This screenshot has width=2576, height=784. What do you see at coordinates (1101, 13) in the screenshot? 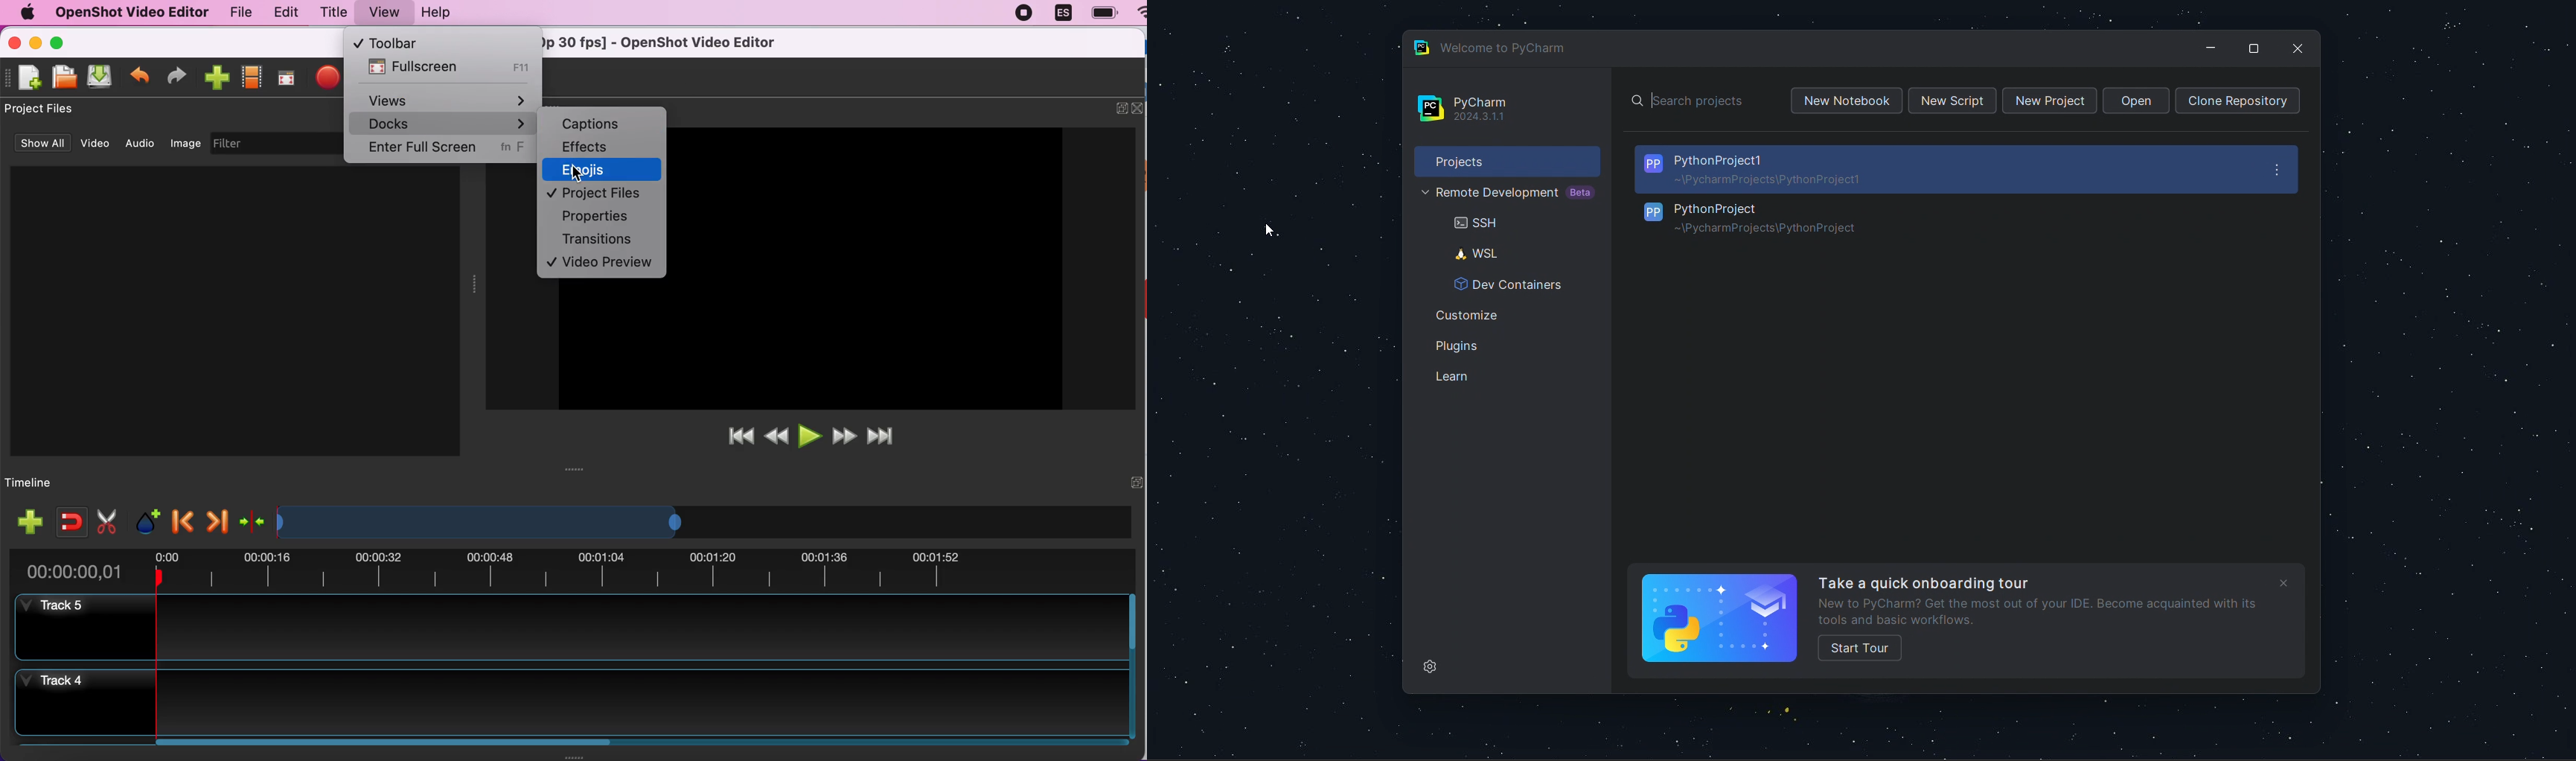
I see `battery` at bounding box center [1101, 13].